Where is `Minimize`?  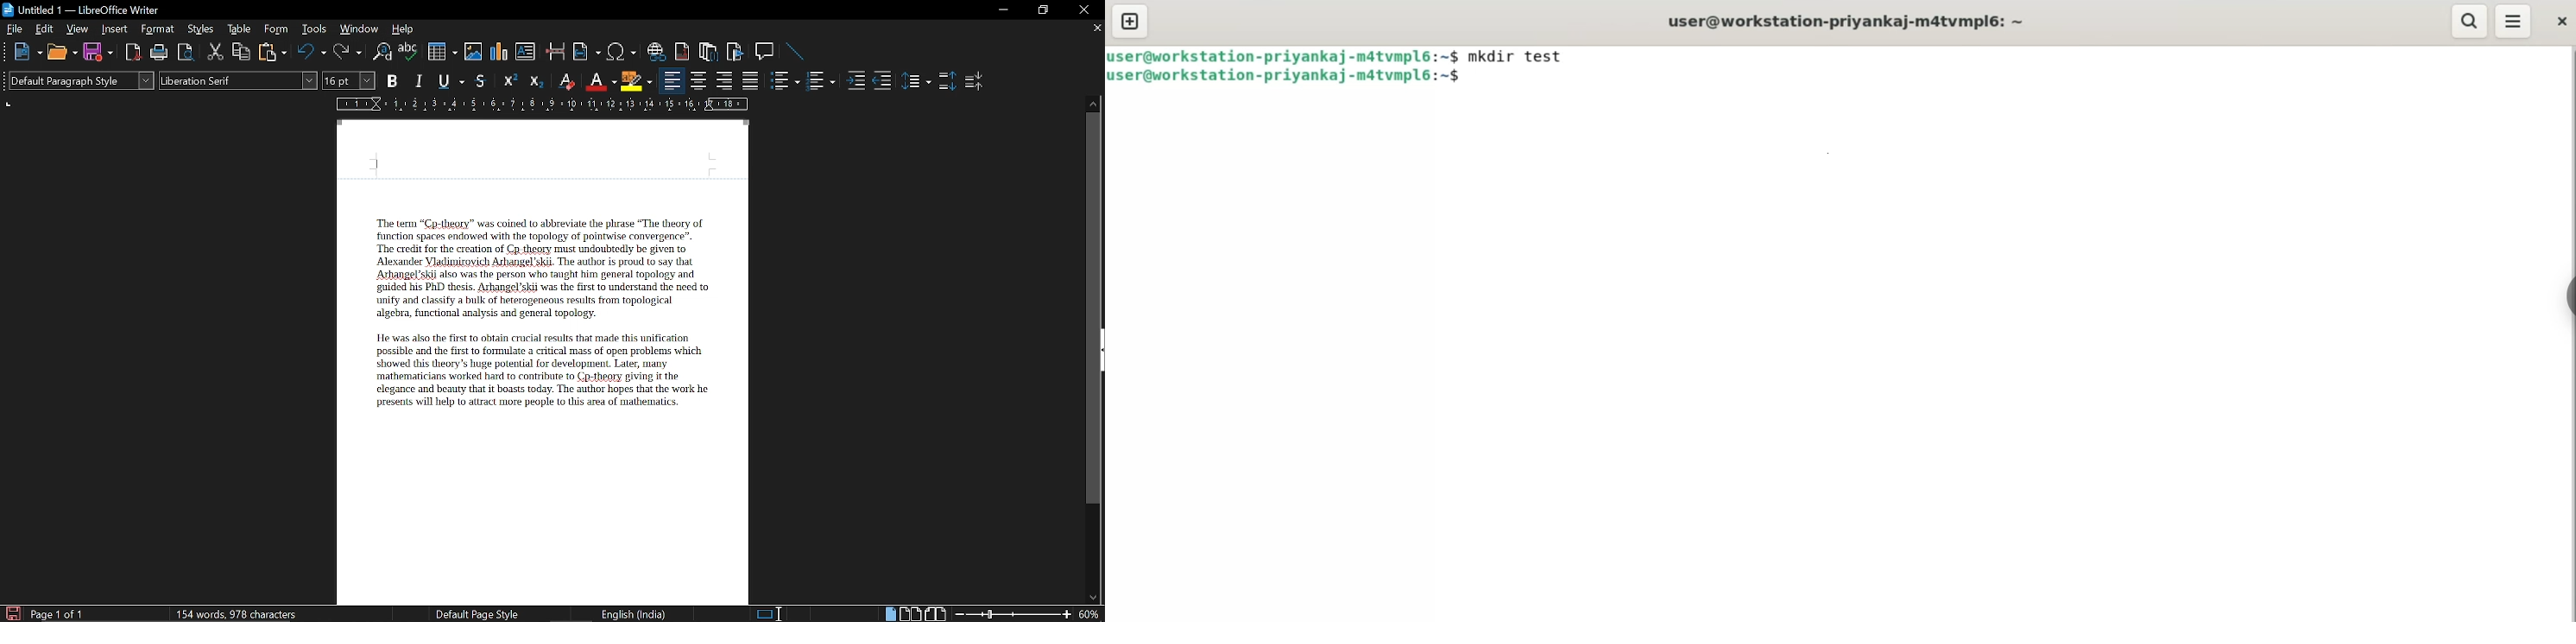
Minimize is located at coordinates (1002, 12).